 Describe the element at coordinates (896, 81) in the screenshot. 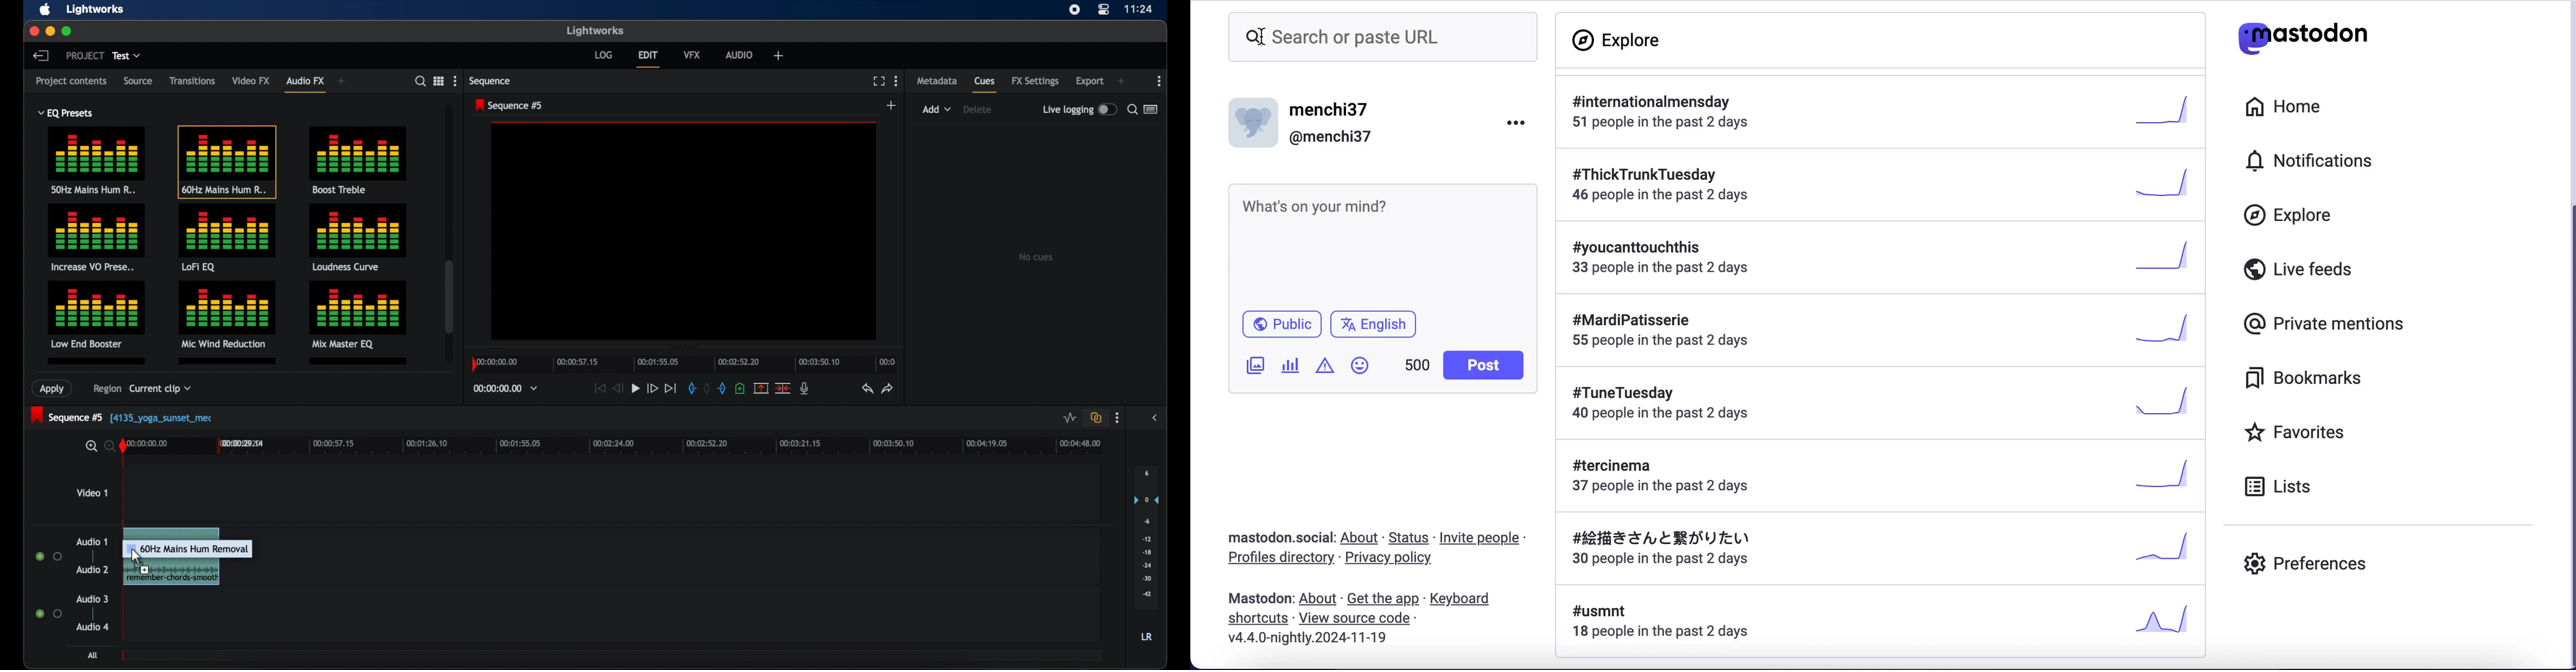

I see `more options` at that location.